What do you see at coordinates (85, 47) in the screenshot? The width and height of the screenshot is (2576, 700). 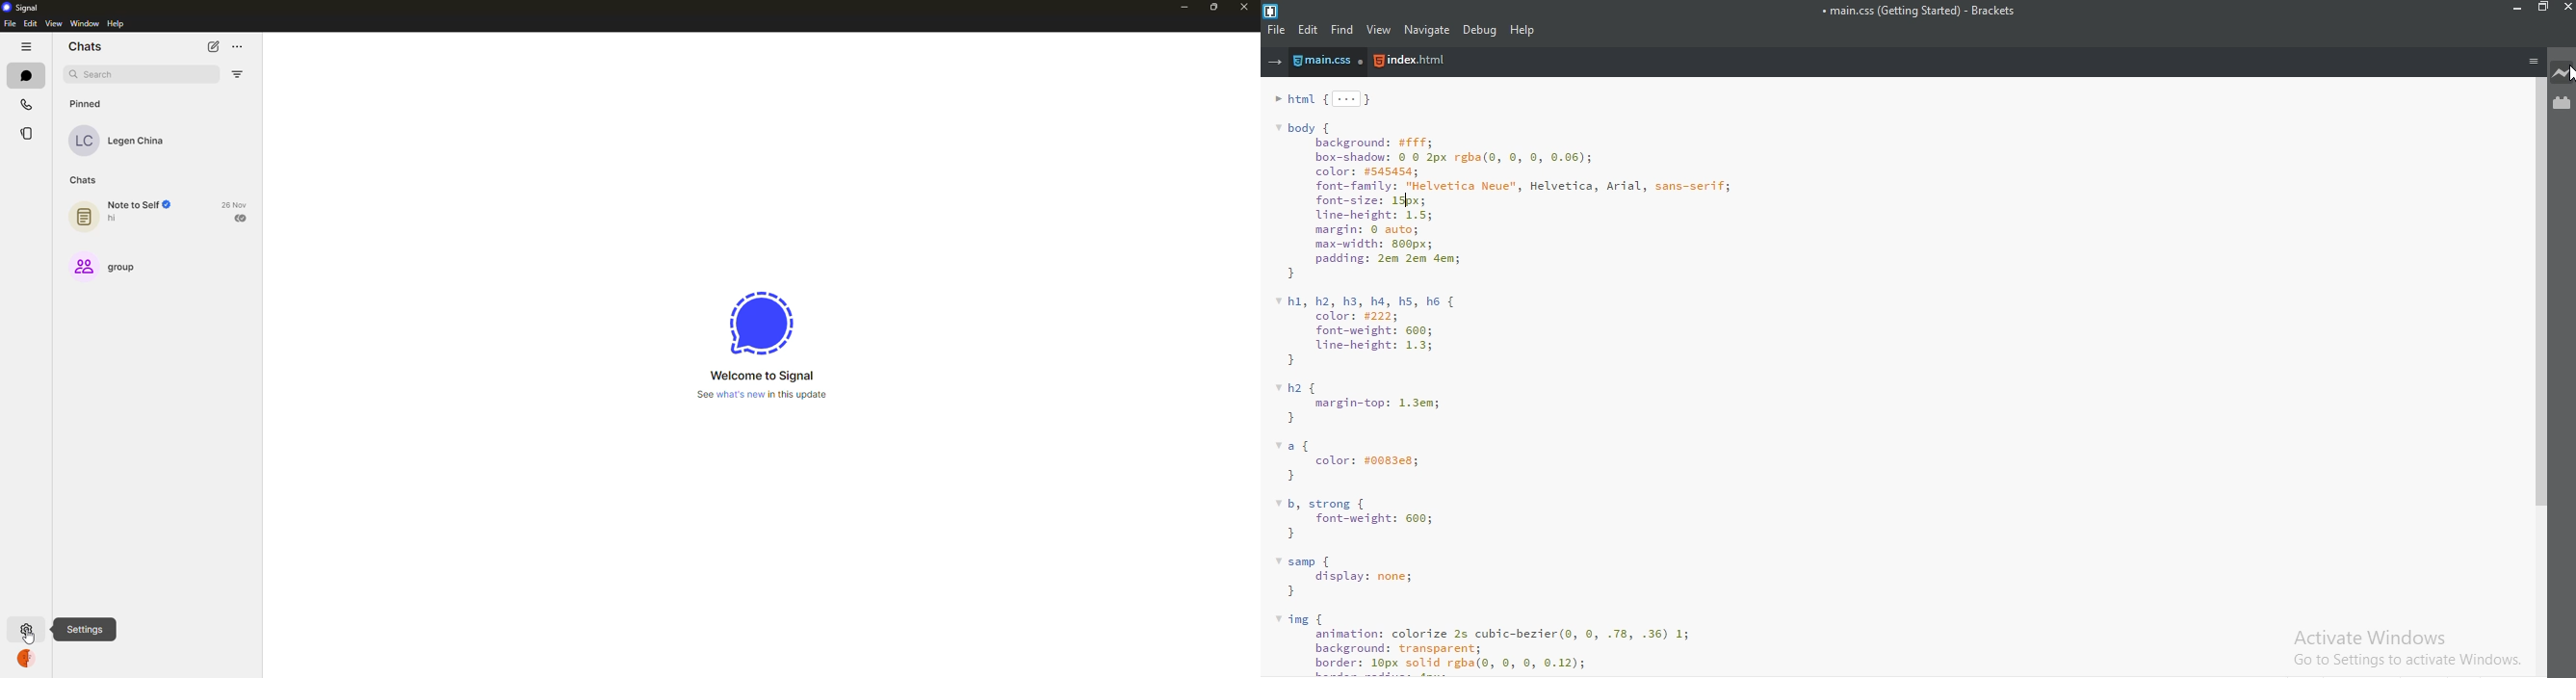 I see `chats` at bounding box center [85, 47].